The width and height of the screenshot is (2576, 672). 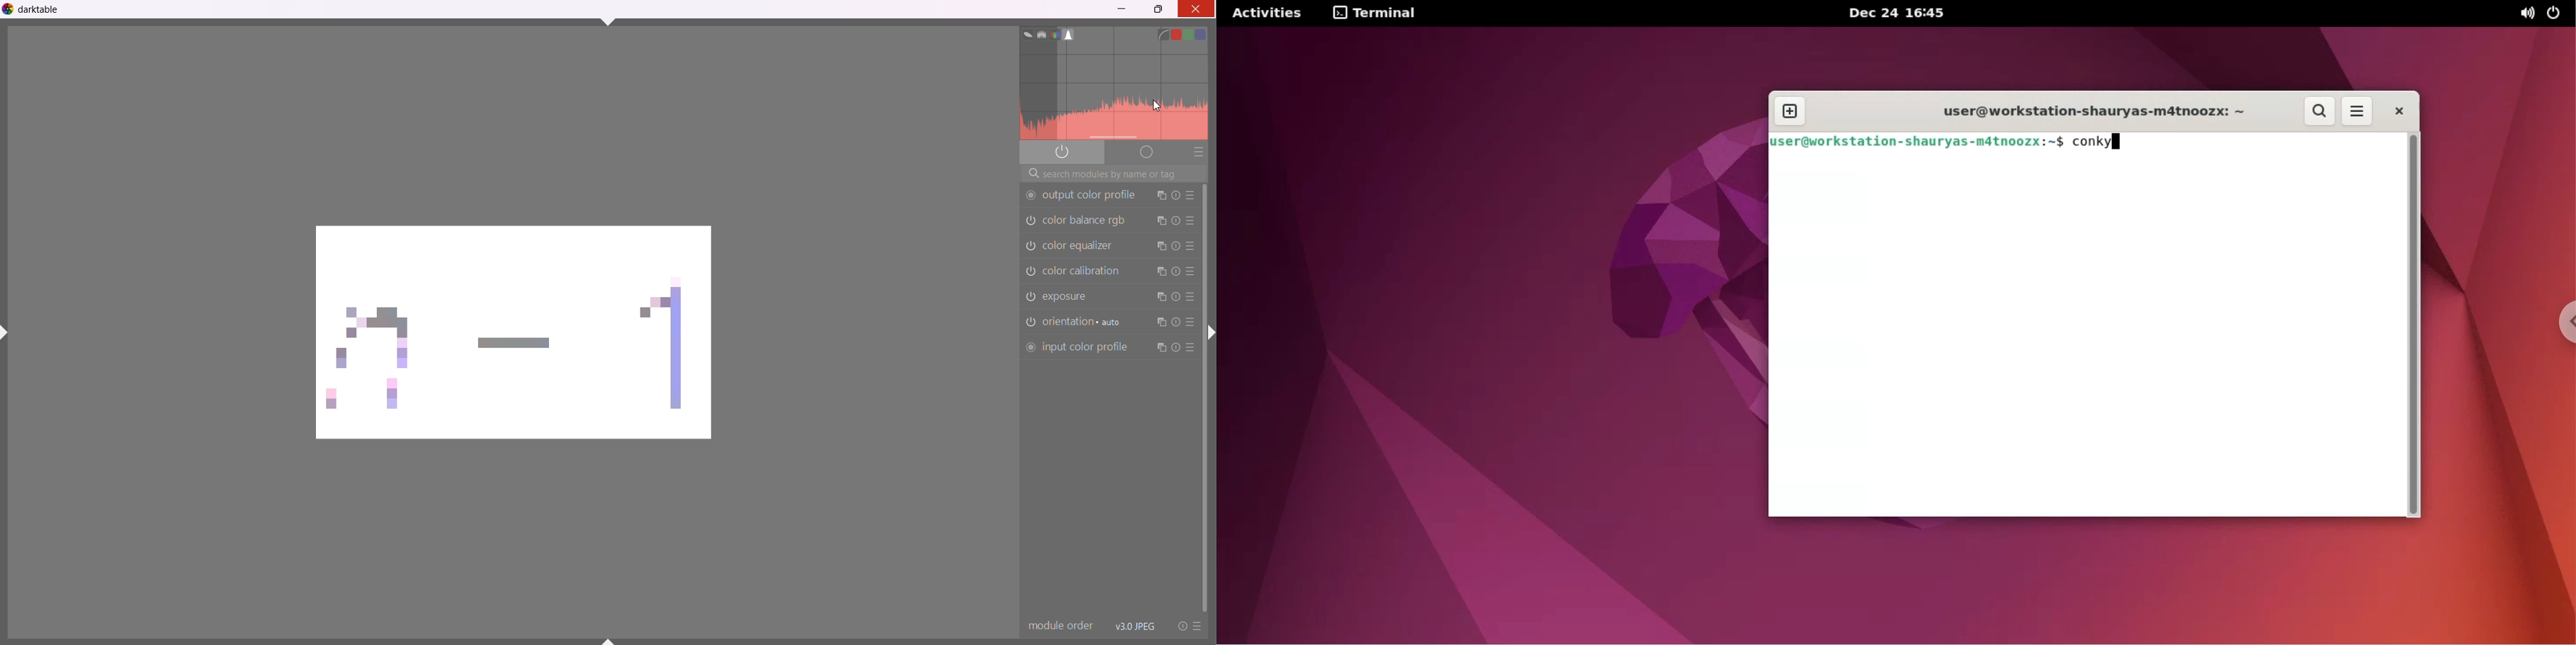 I want to click on red, so click(x=1178, y=32).